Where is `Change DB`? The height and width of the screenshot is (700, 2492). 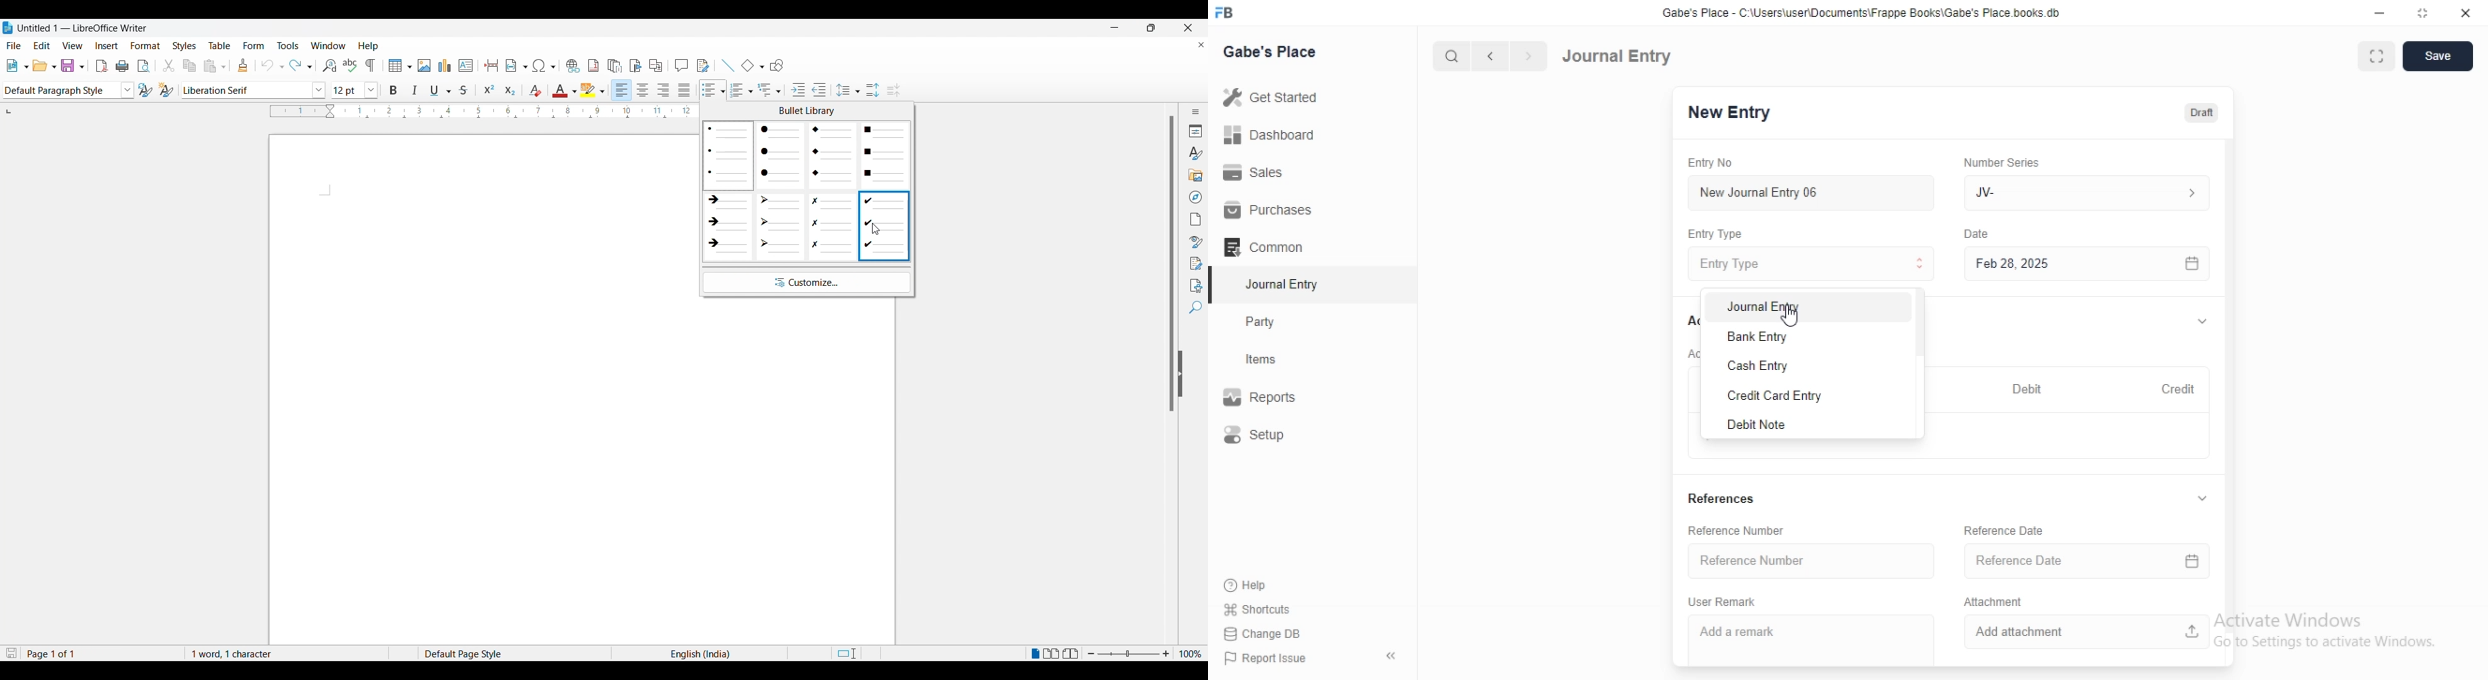
Change DB is located at coordinates (1268, 633).